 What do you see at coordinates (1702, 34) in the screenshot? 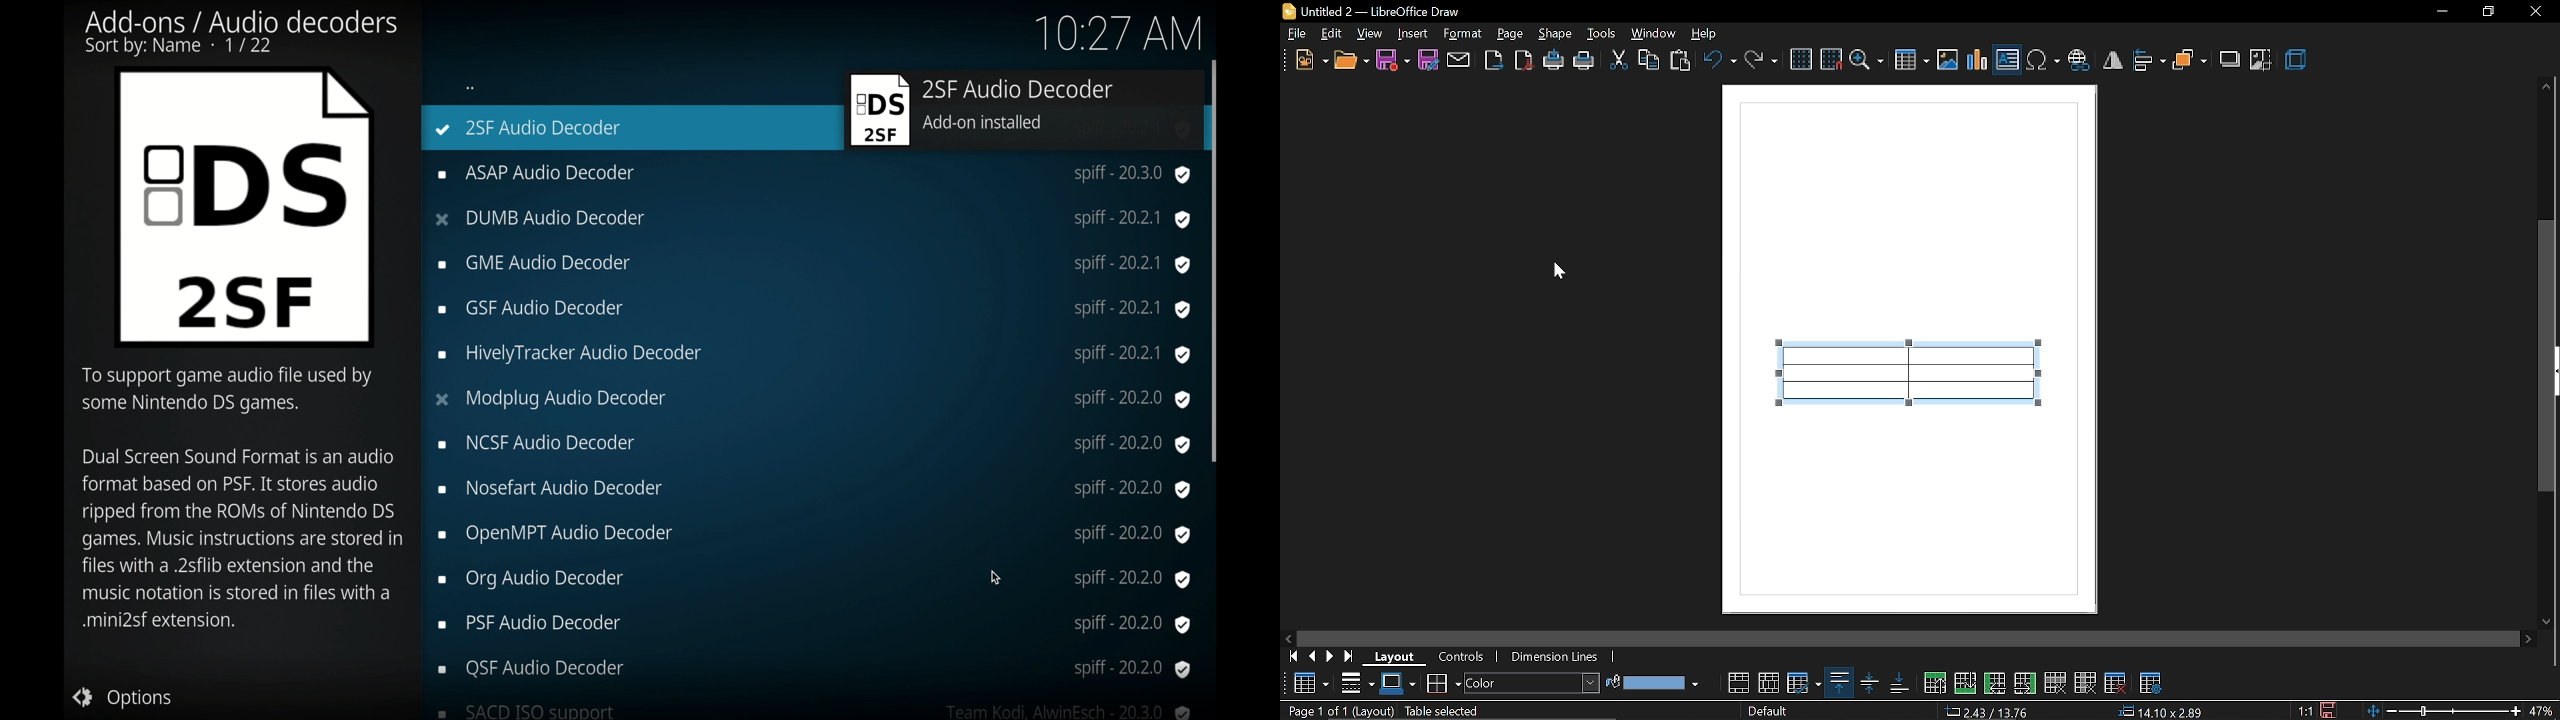
I see `help` at bounding box center [1702, 34].